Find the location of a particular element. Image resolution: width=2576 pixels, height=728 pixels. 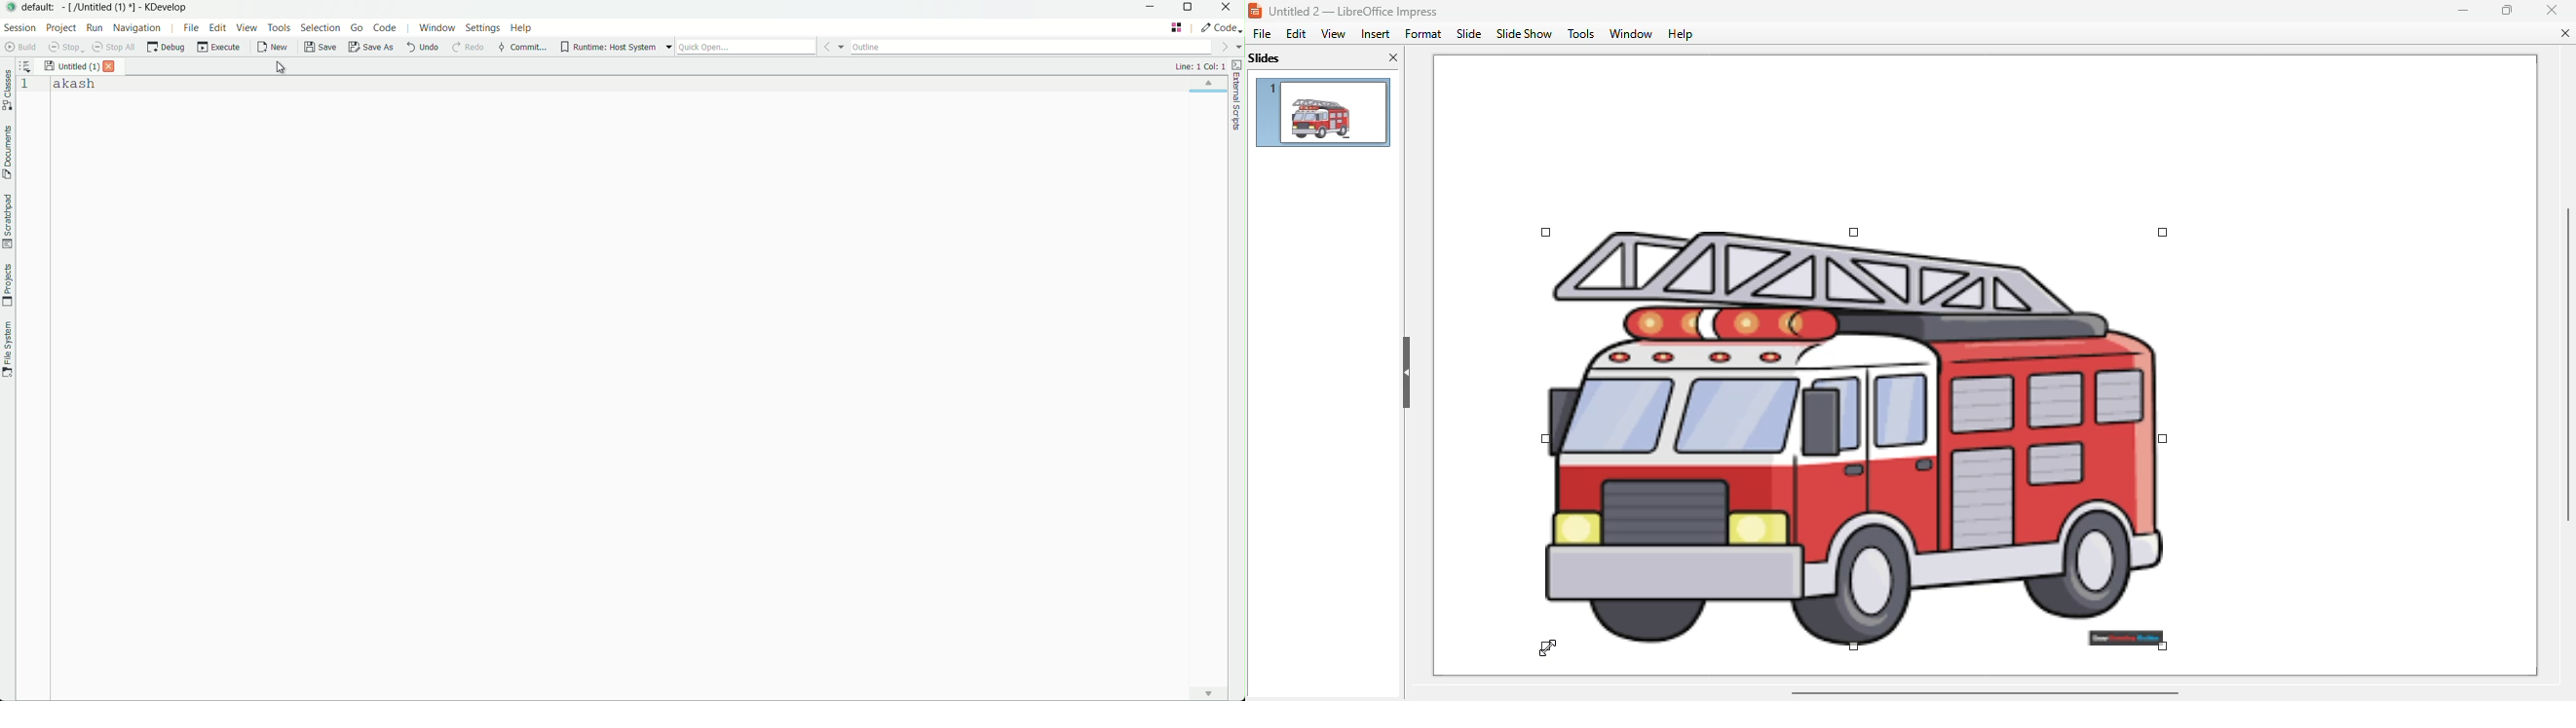

close app is located at coordinates (1231, 8).